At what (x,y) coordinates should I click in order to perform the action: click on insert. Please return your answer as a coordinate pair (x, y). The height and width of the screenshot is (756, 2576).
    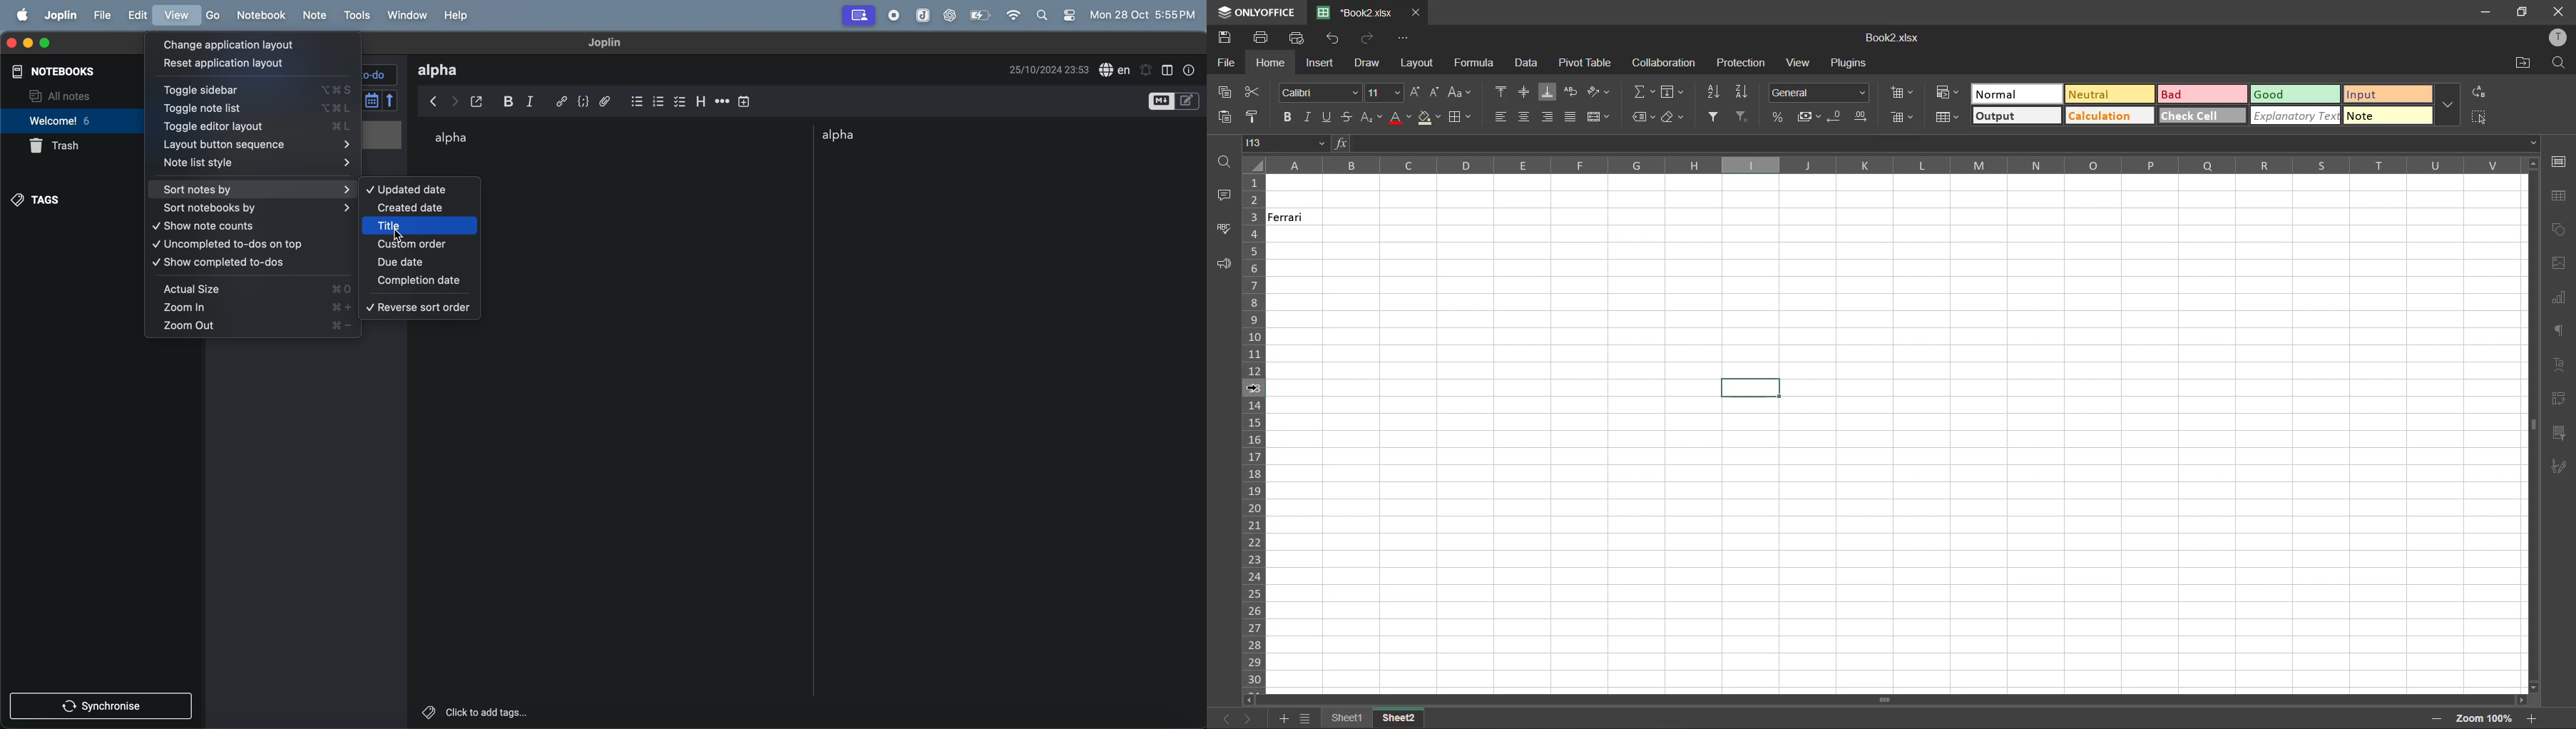
    Looking at the image, I should click on (1322, 61).